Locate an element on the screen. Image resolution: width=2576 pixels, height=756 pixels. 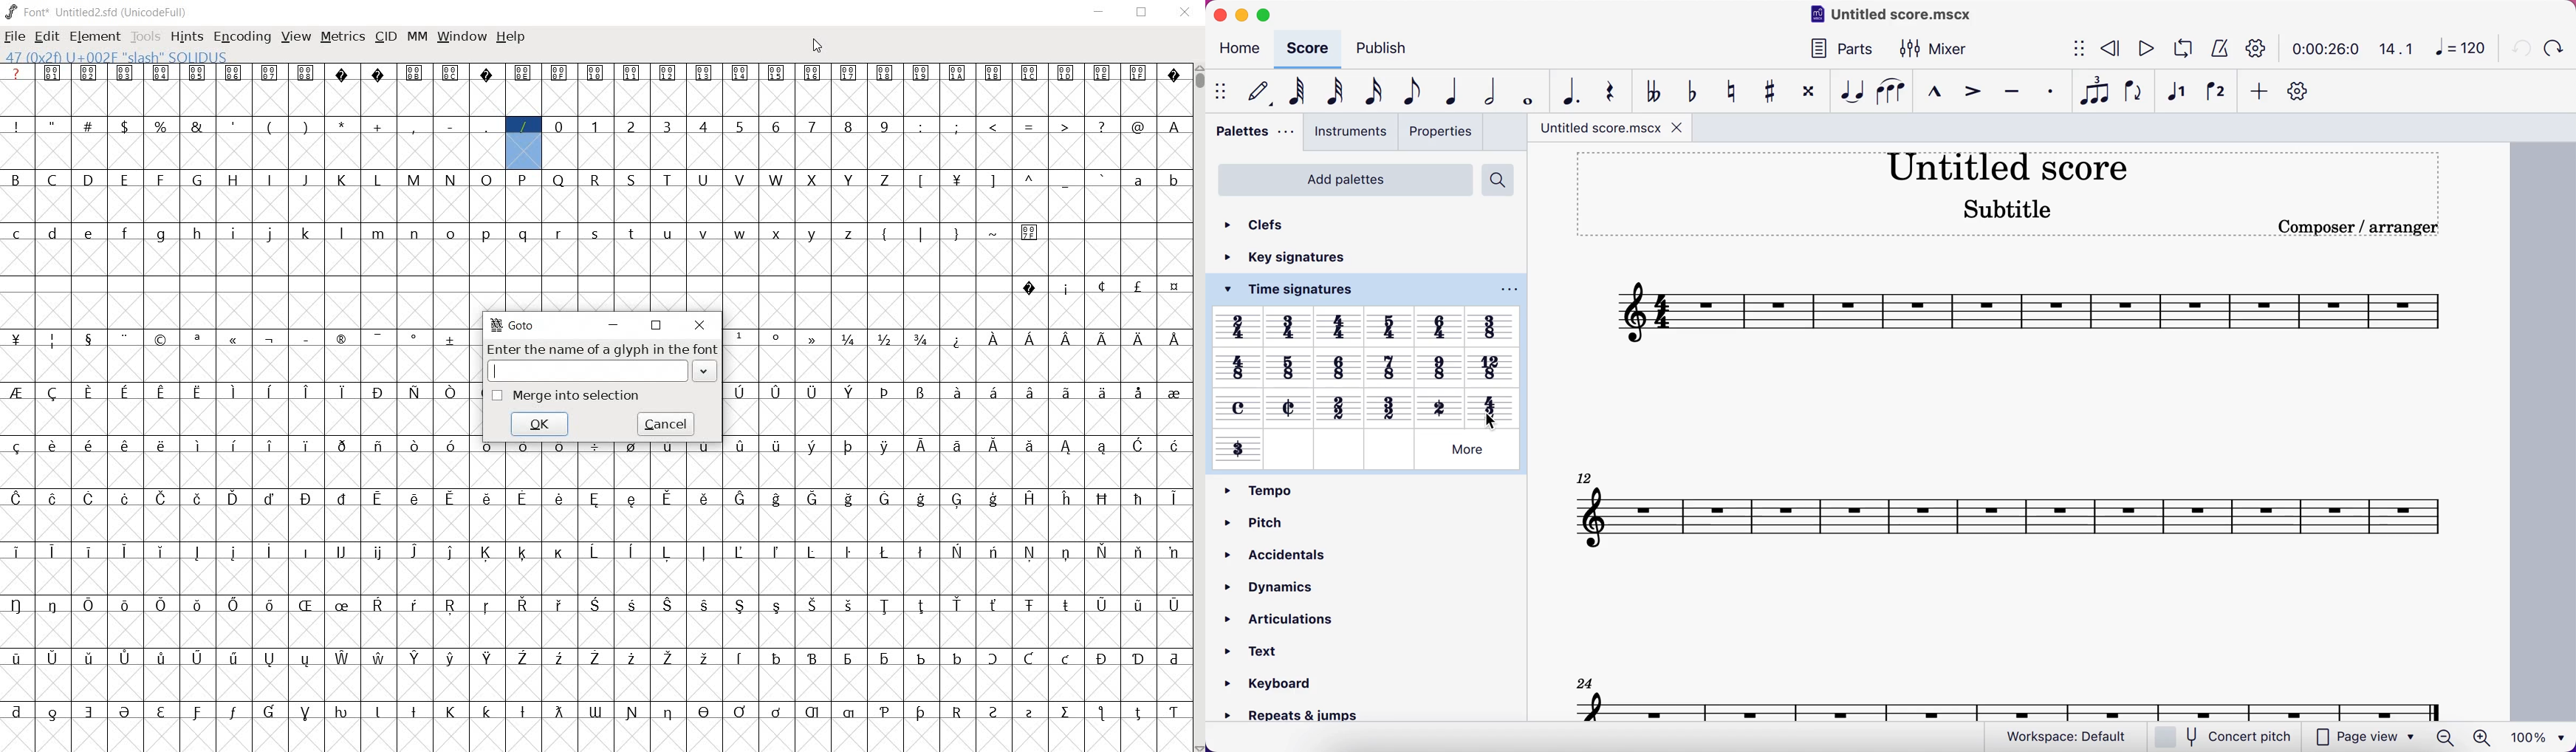
glyph is located at coordinates (16, 499).